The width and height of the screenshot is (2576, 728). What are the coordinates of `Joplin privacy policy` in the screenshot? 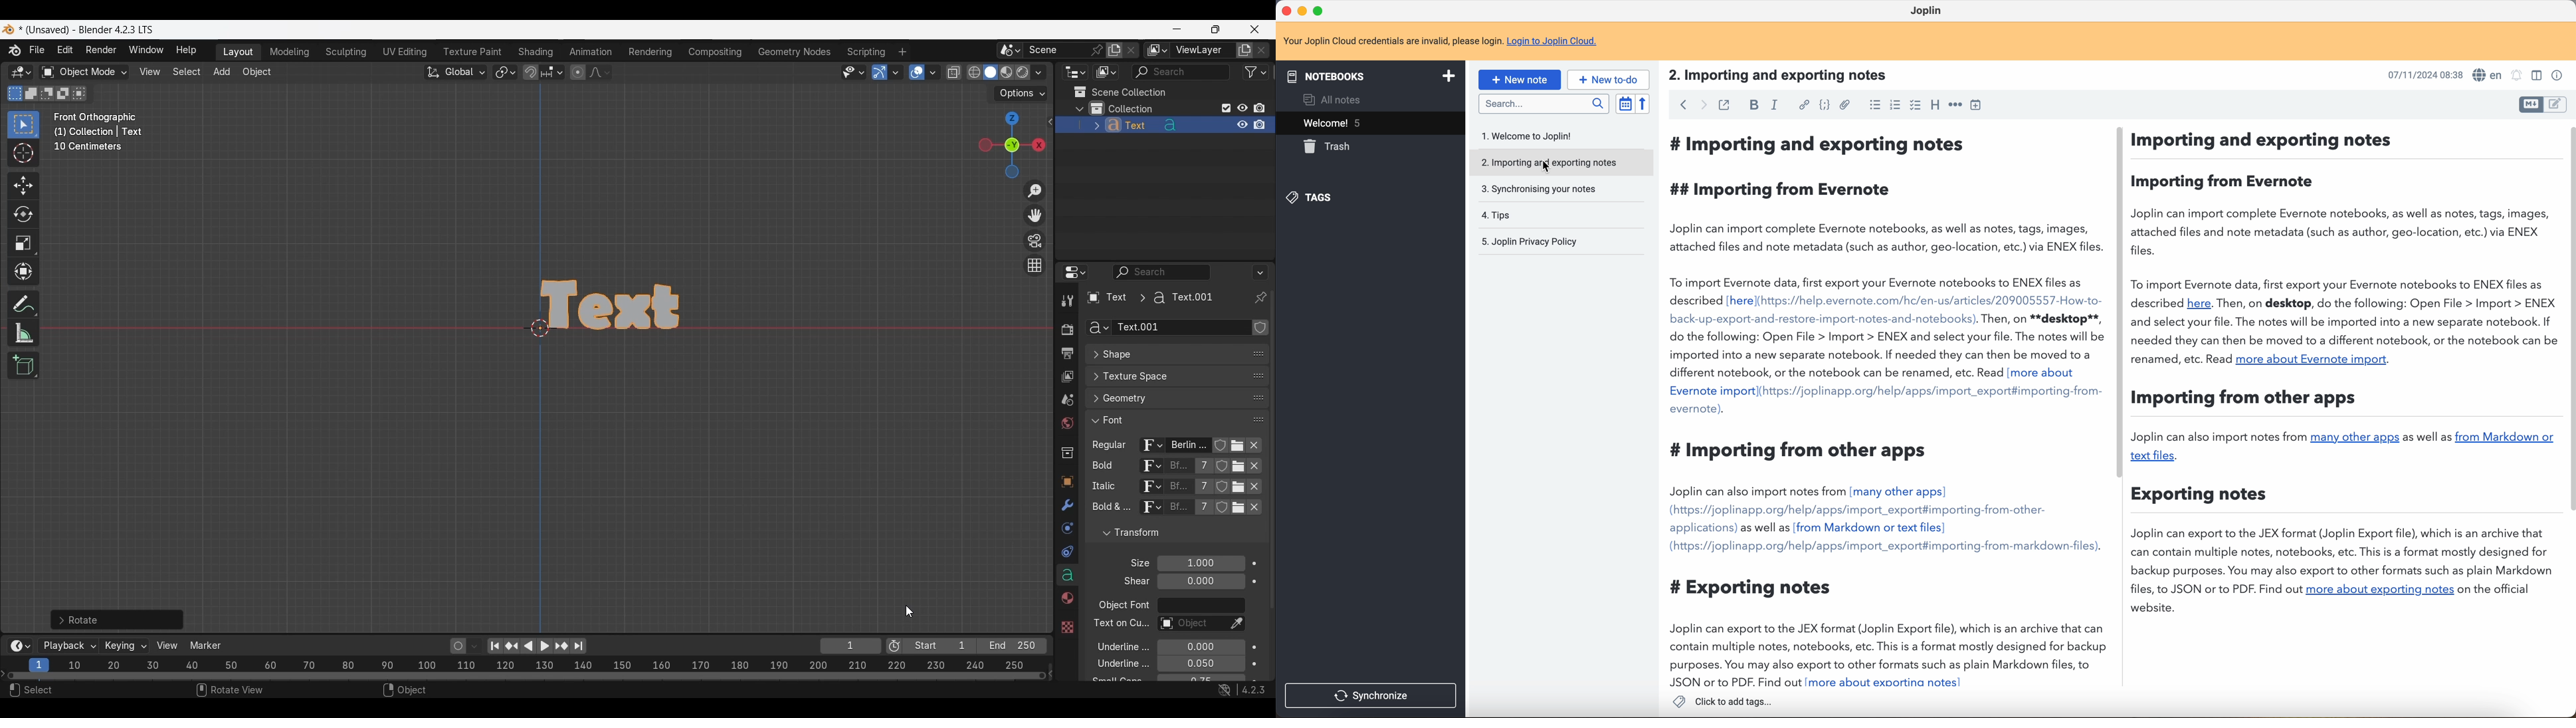 It's located at (1525, 241).